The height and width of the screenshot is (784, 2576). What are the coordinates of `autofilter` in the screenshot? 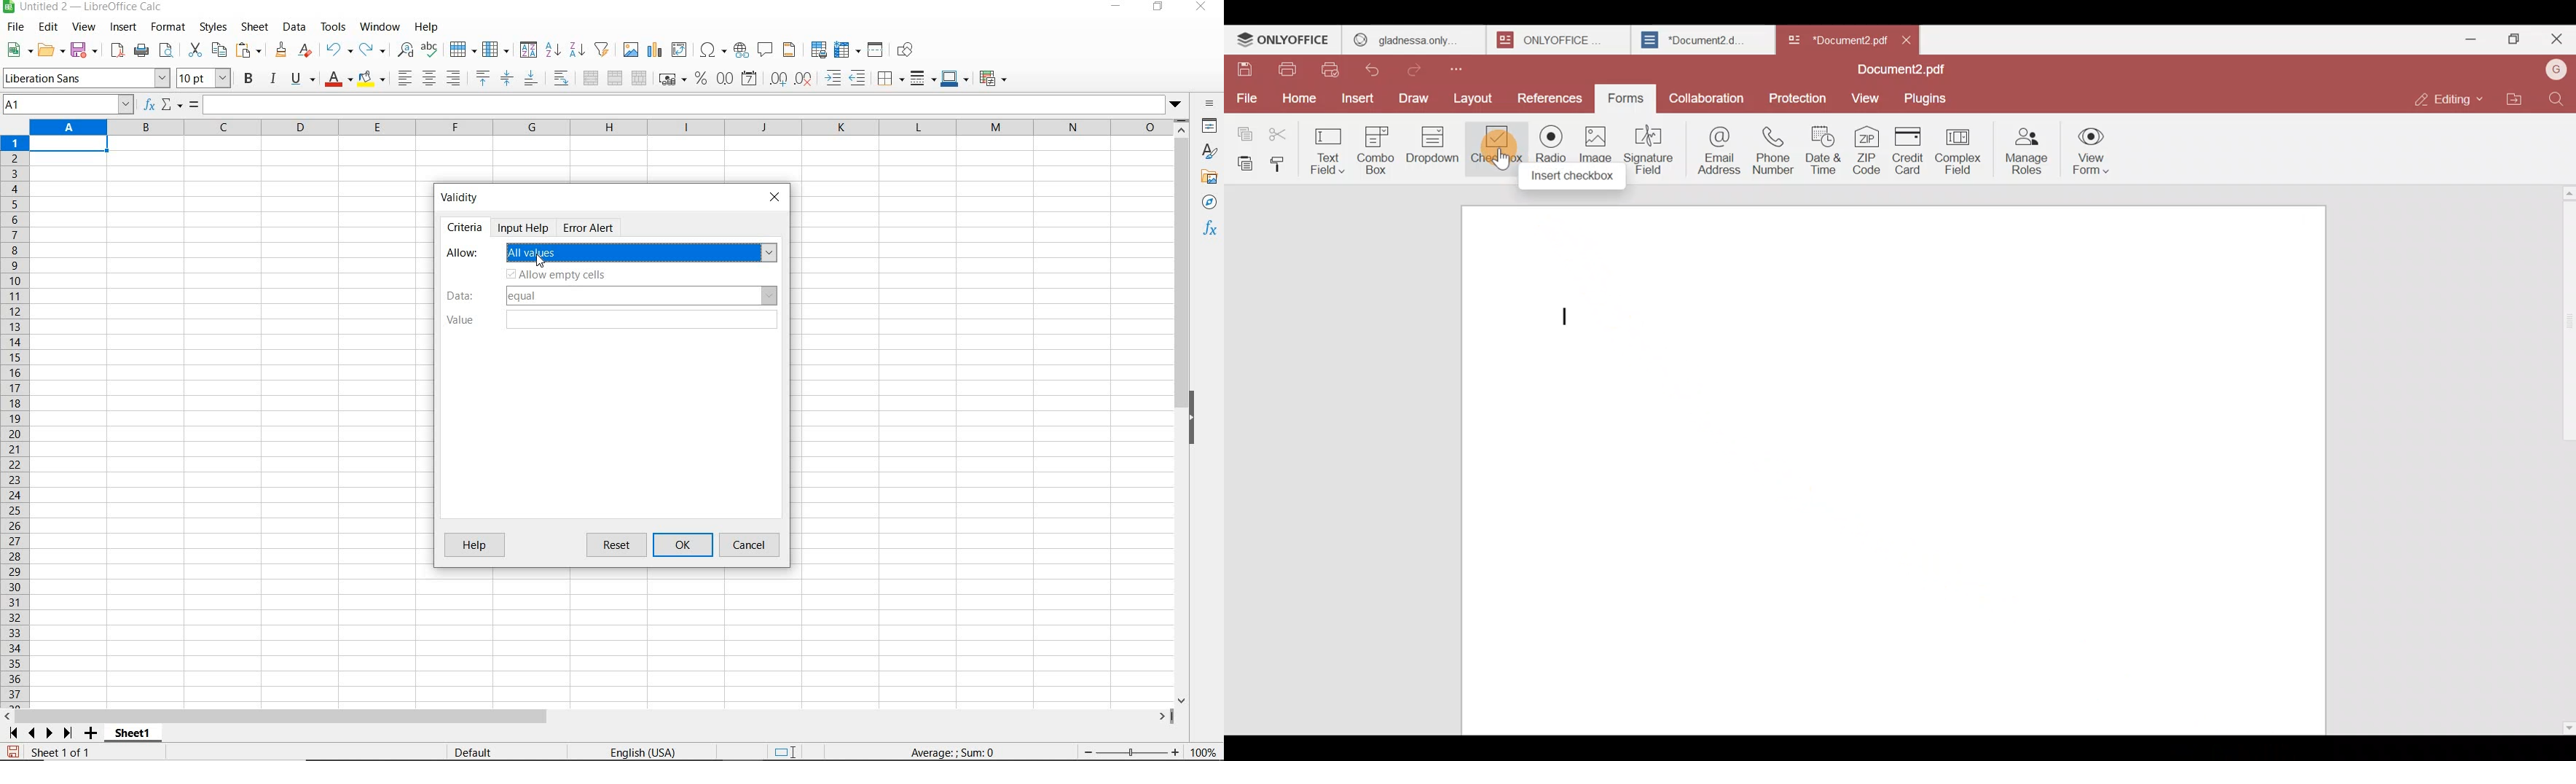 It's located at (601, 50).